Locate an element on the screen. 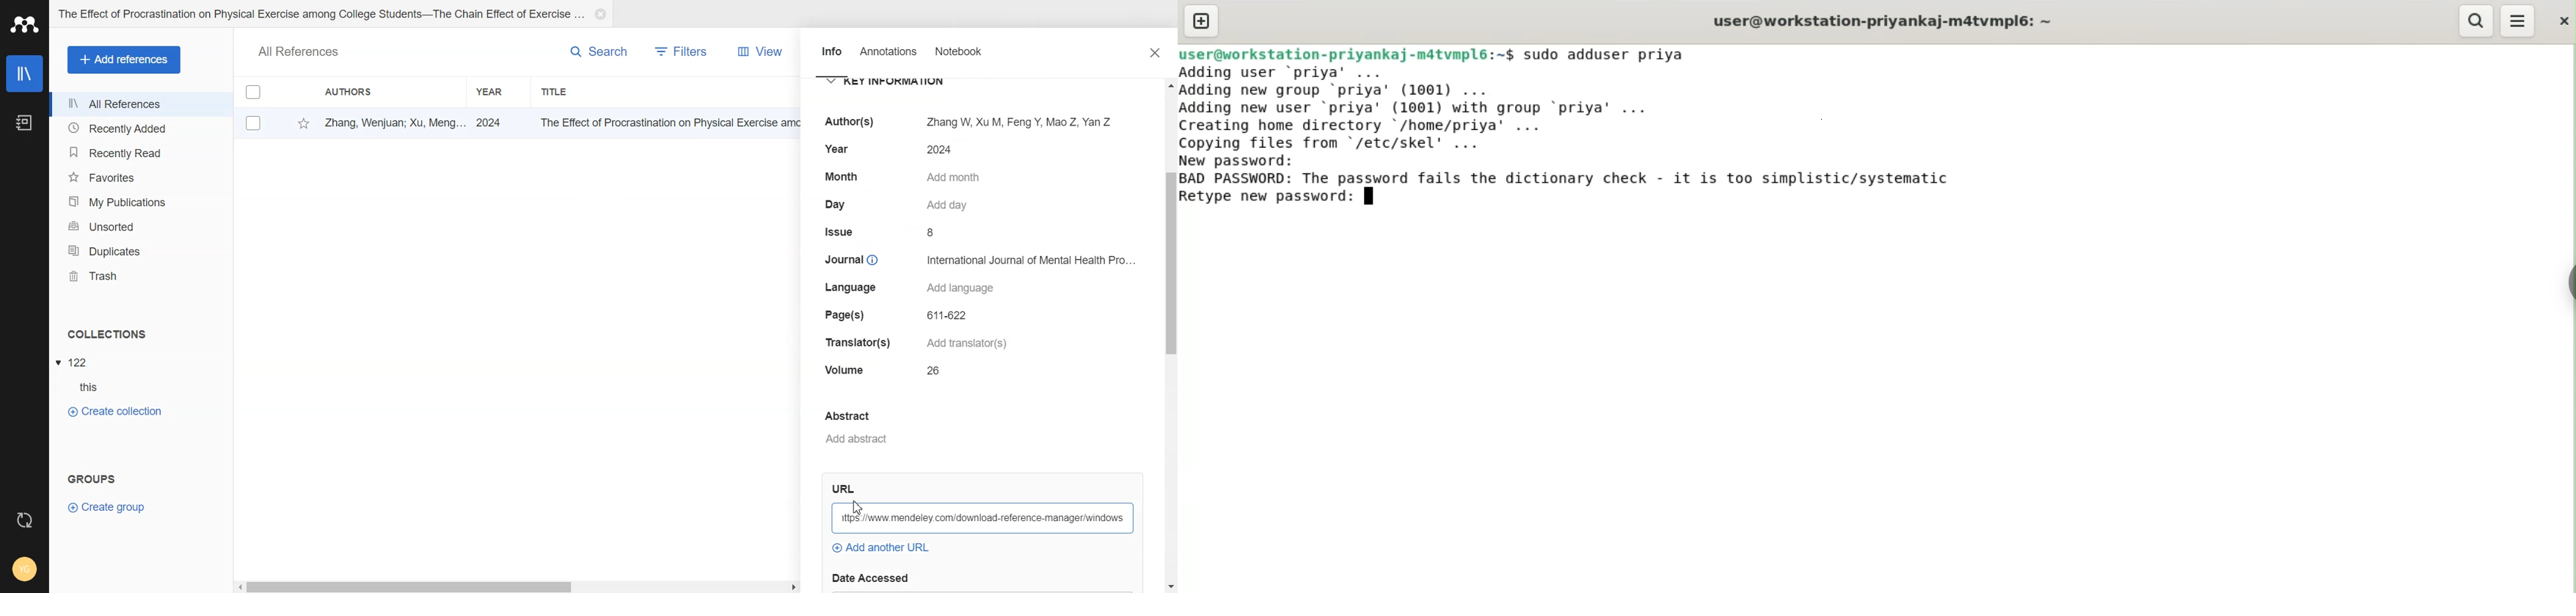 The height and width of the screenshot is (616, 2576). Translator(s) Add translator(s) is located at coordinates (917, 343).